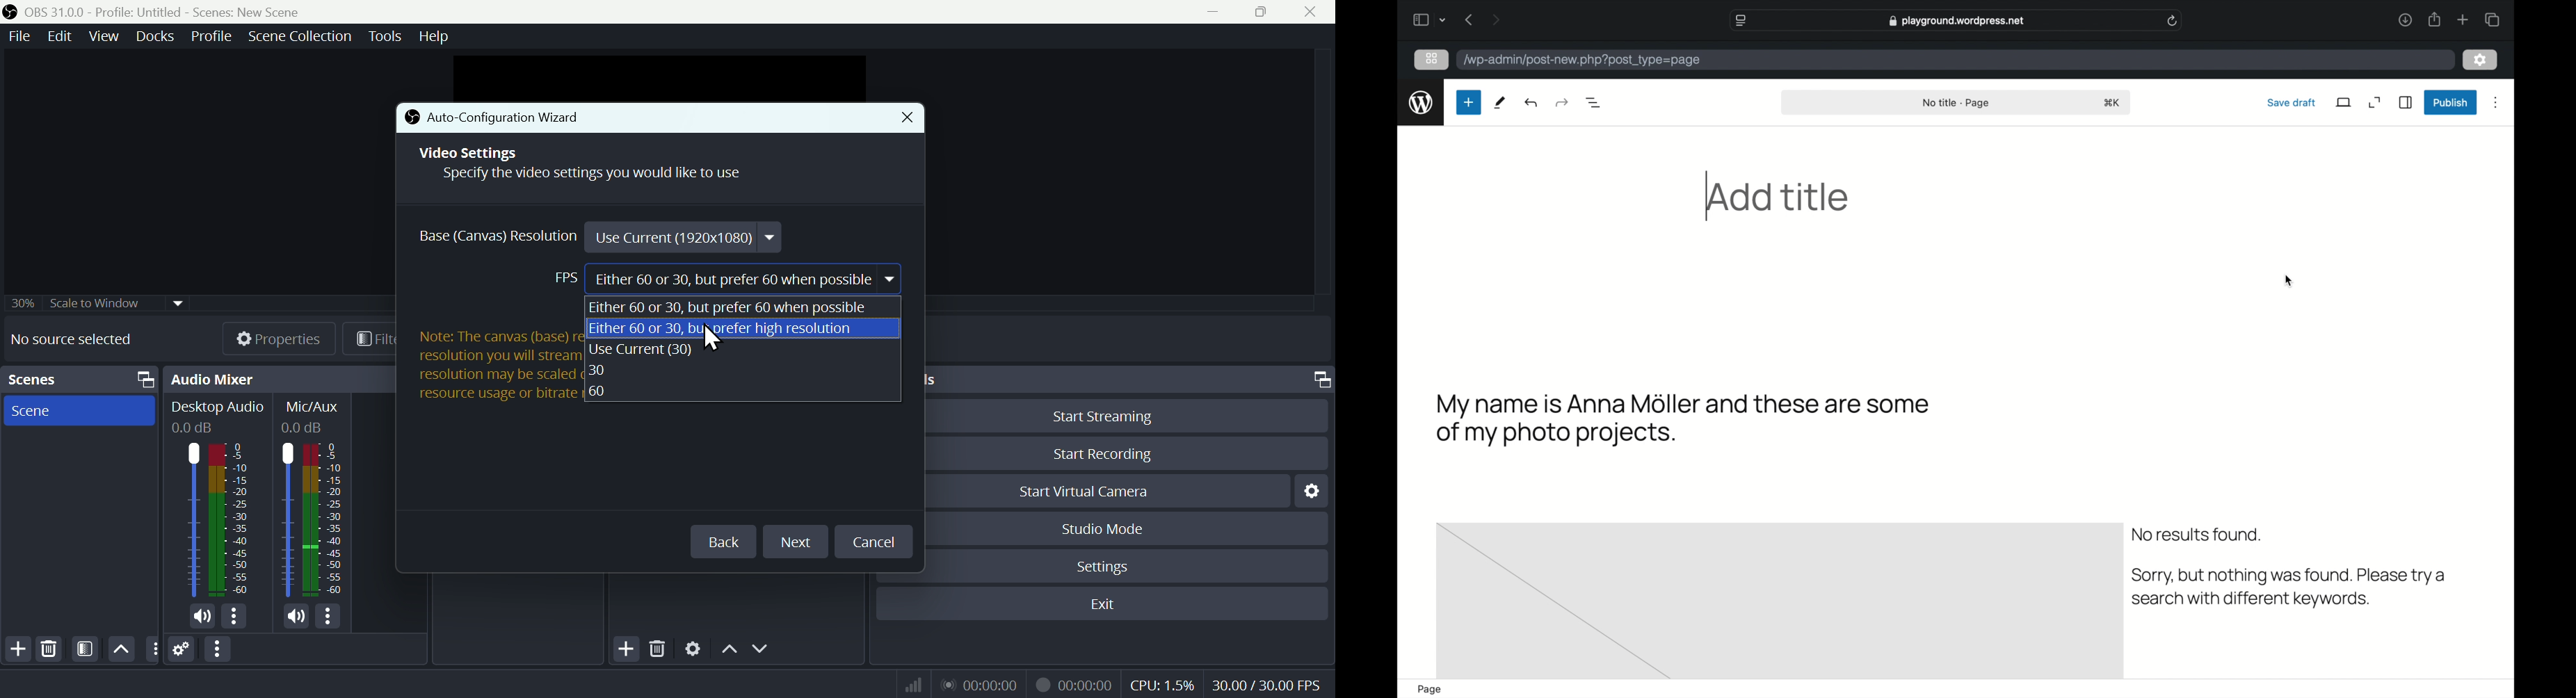  I want to click on Settings, so click(1122, 565).